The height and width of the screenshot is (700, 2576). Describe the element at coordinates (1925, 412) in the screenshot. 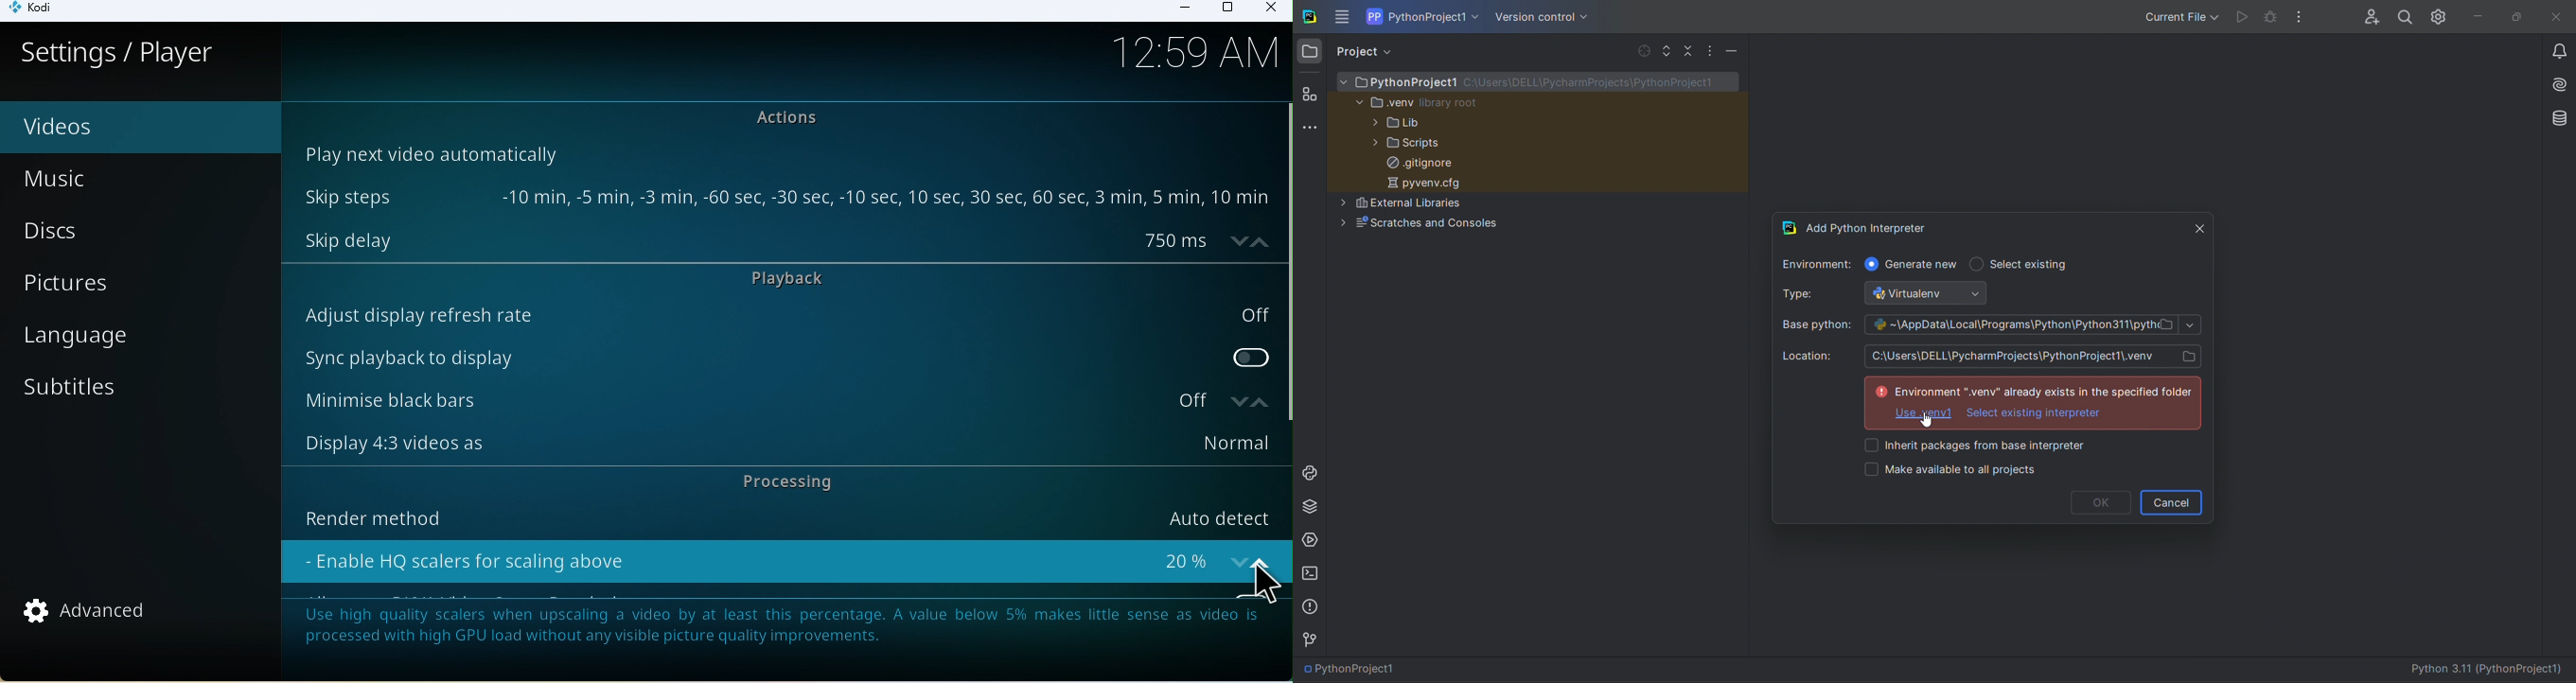

I see `option` at that location.